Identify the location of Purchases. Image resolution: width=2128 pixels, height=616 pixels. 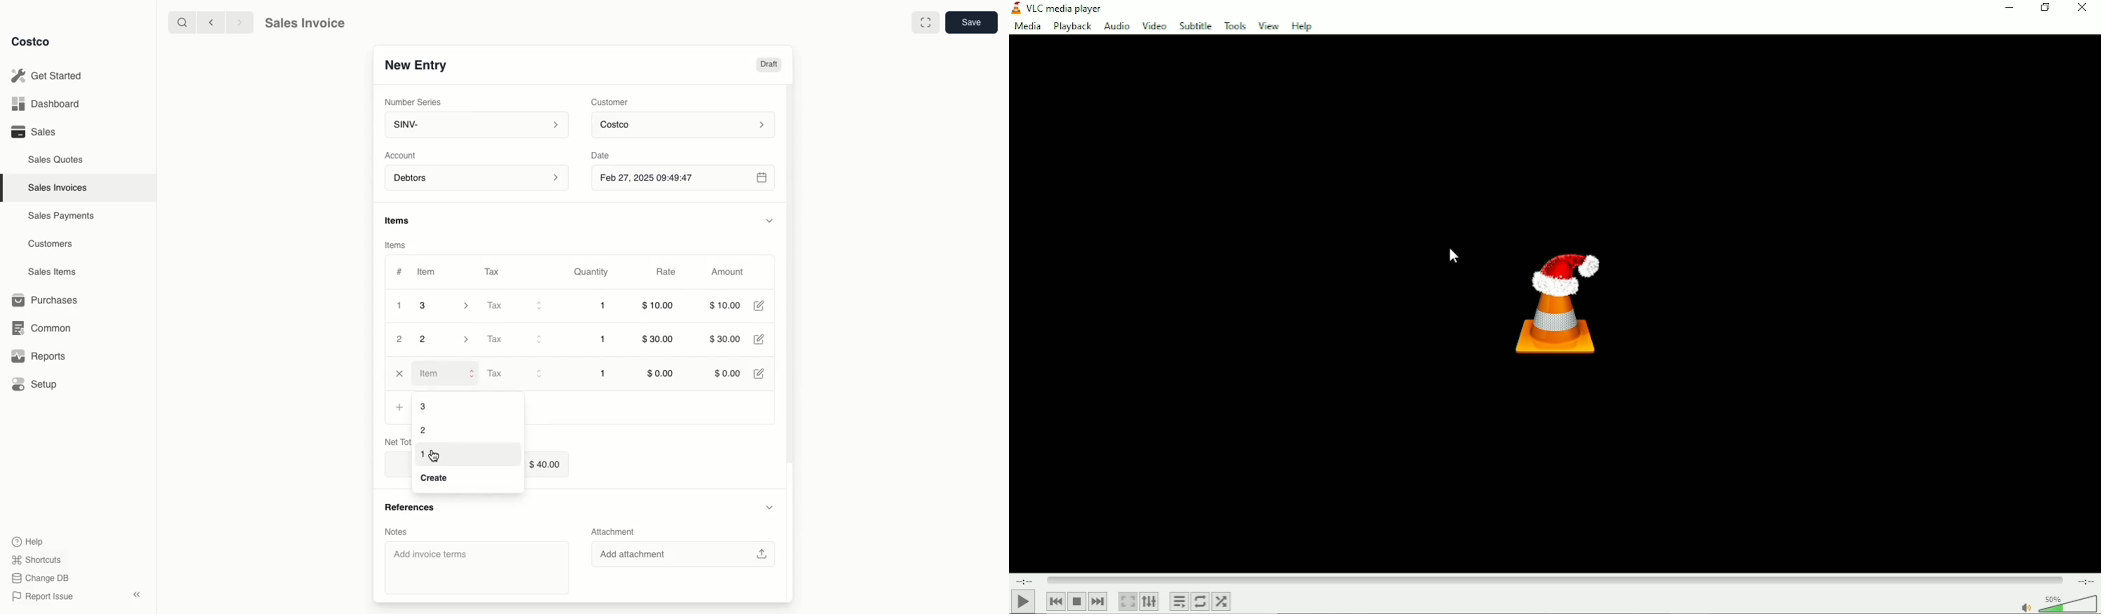
(46, 300).